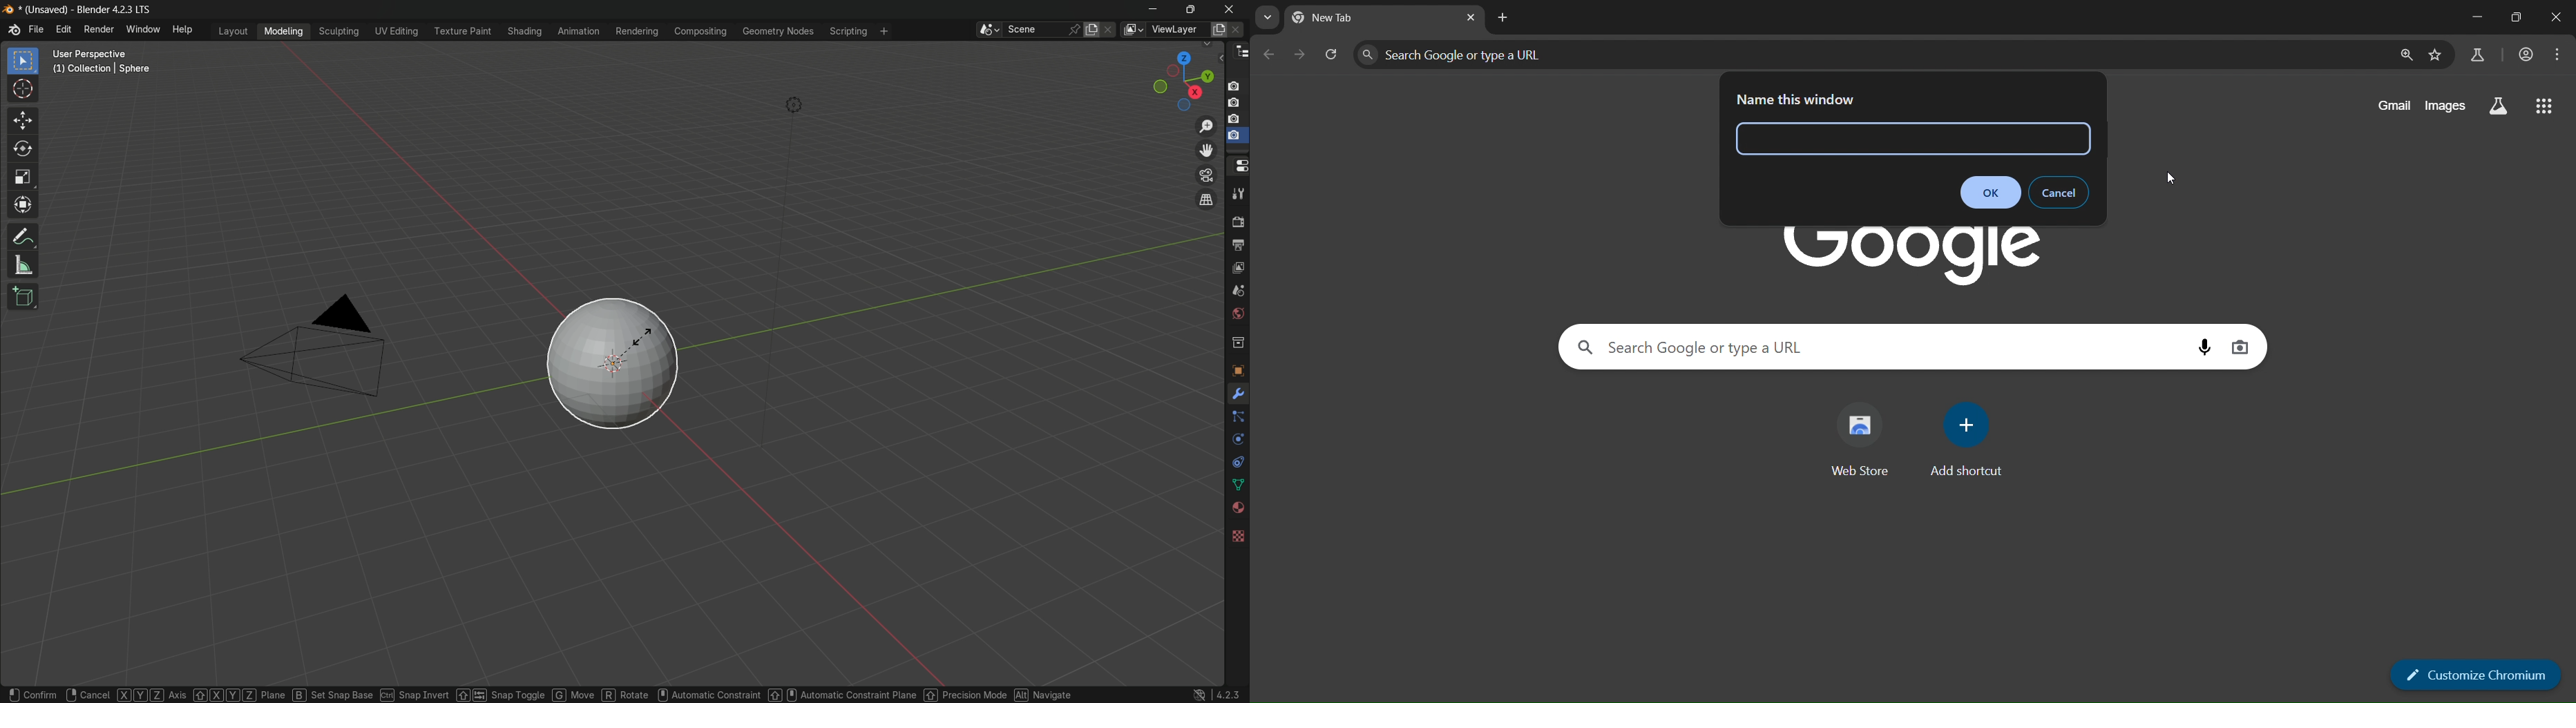 This screenshot has height=728, width=2576. What do you see at coordinates (23, 266) in the screenshot?
I see `measure` at bounding box center [23, 266].